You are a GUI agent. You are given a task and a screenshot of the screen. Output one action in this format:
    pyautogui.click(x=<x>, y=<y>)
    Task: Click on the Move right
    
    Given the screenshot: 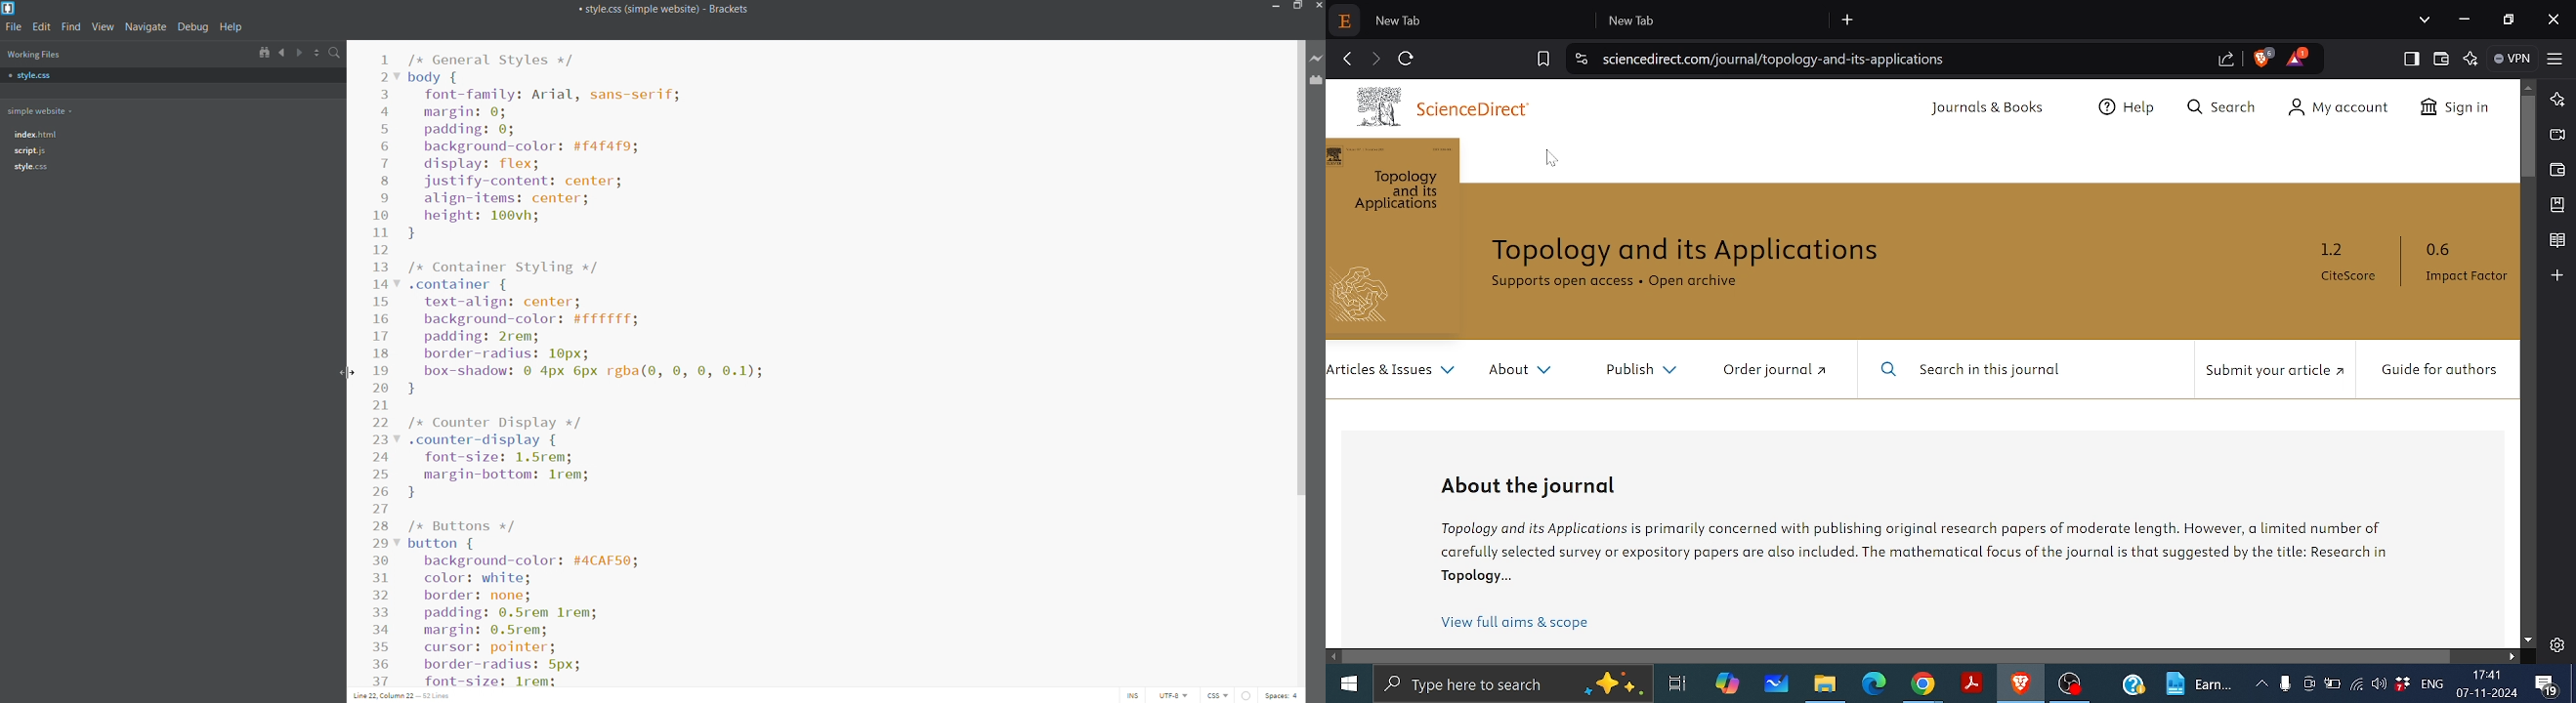 What is the action you would take?
    pyautogui.click(x=2513, y=658)
    